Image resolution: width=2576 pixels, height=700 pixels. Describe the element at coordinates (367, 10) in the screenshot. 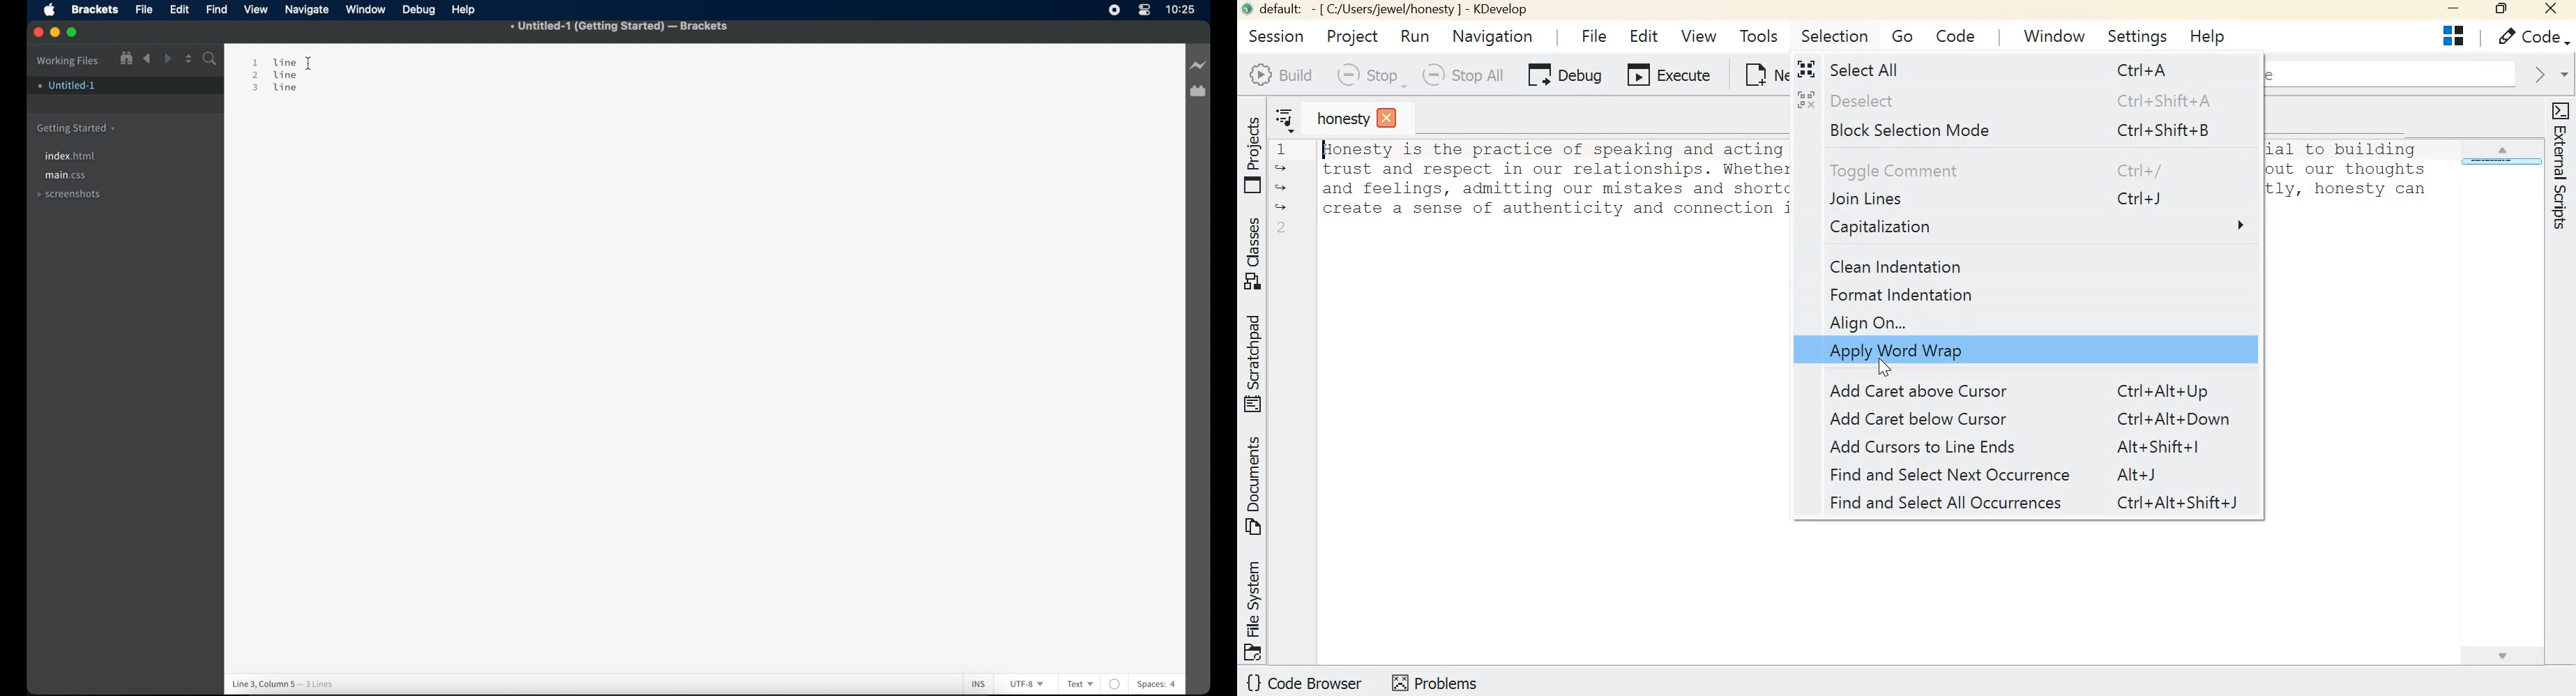

I see `window` at that location.